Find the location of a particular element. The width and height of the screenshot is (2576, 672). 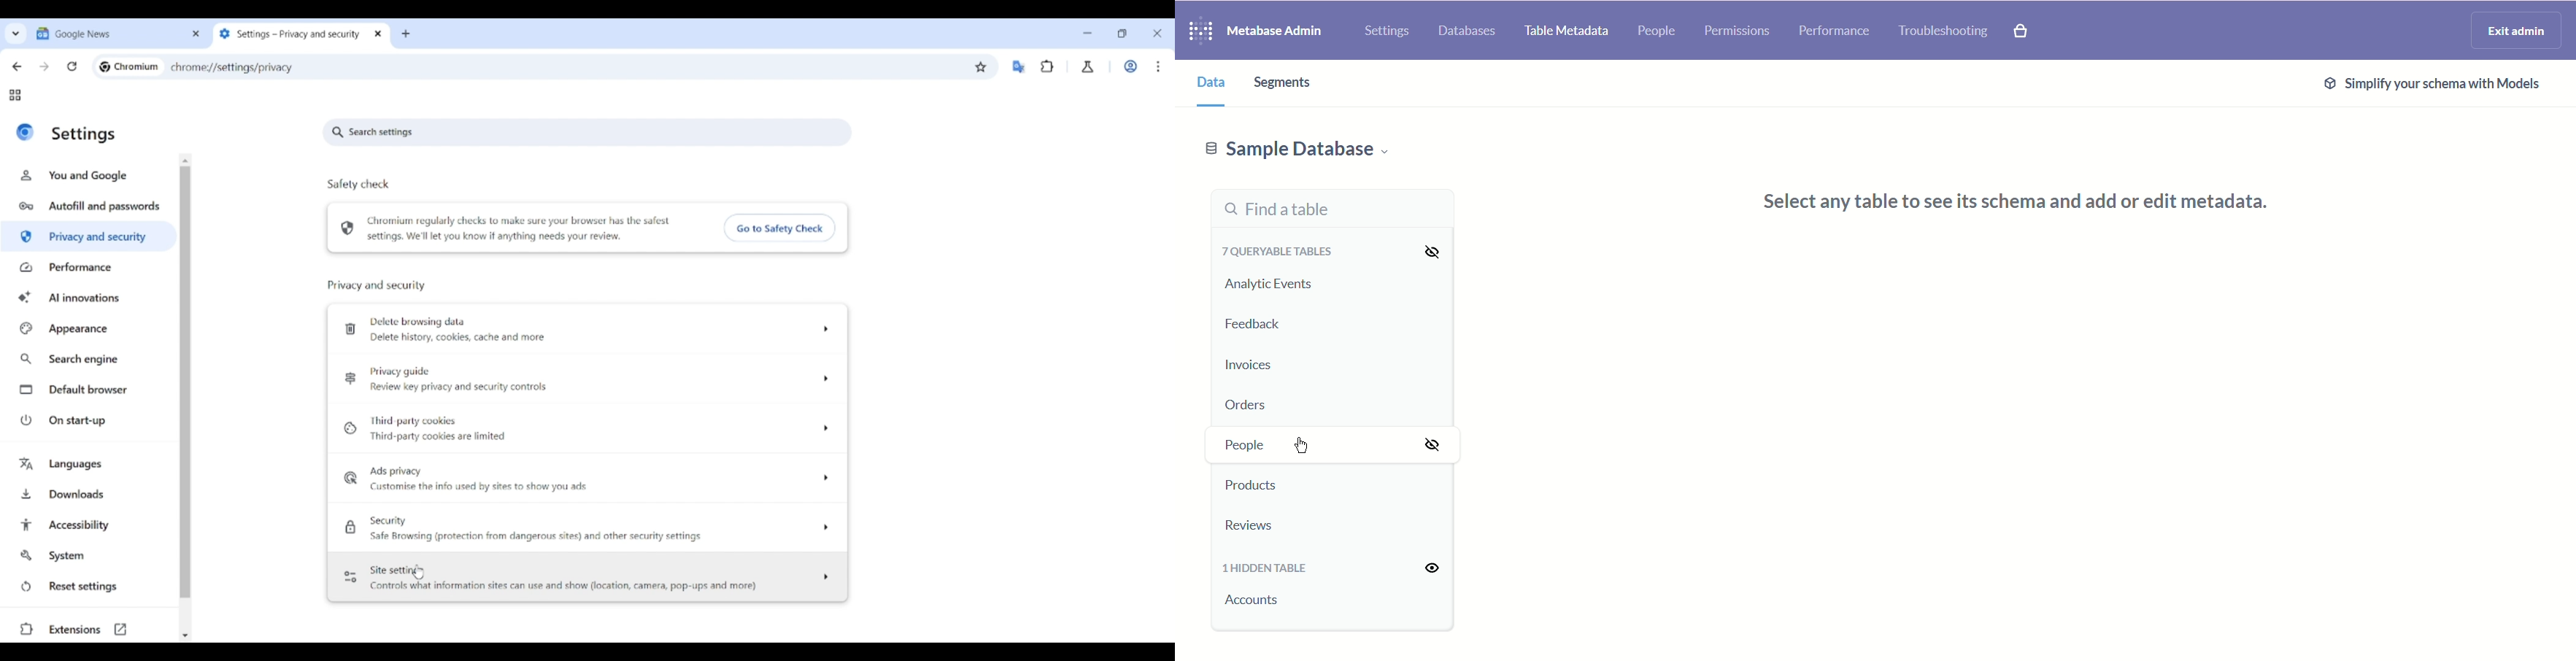

Browser extensions is located at coordinates (1048, 66).